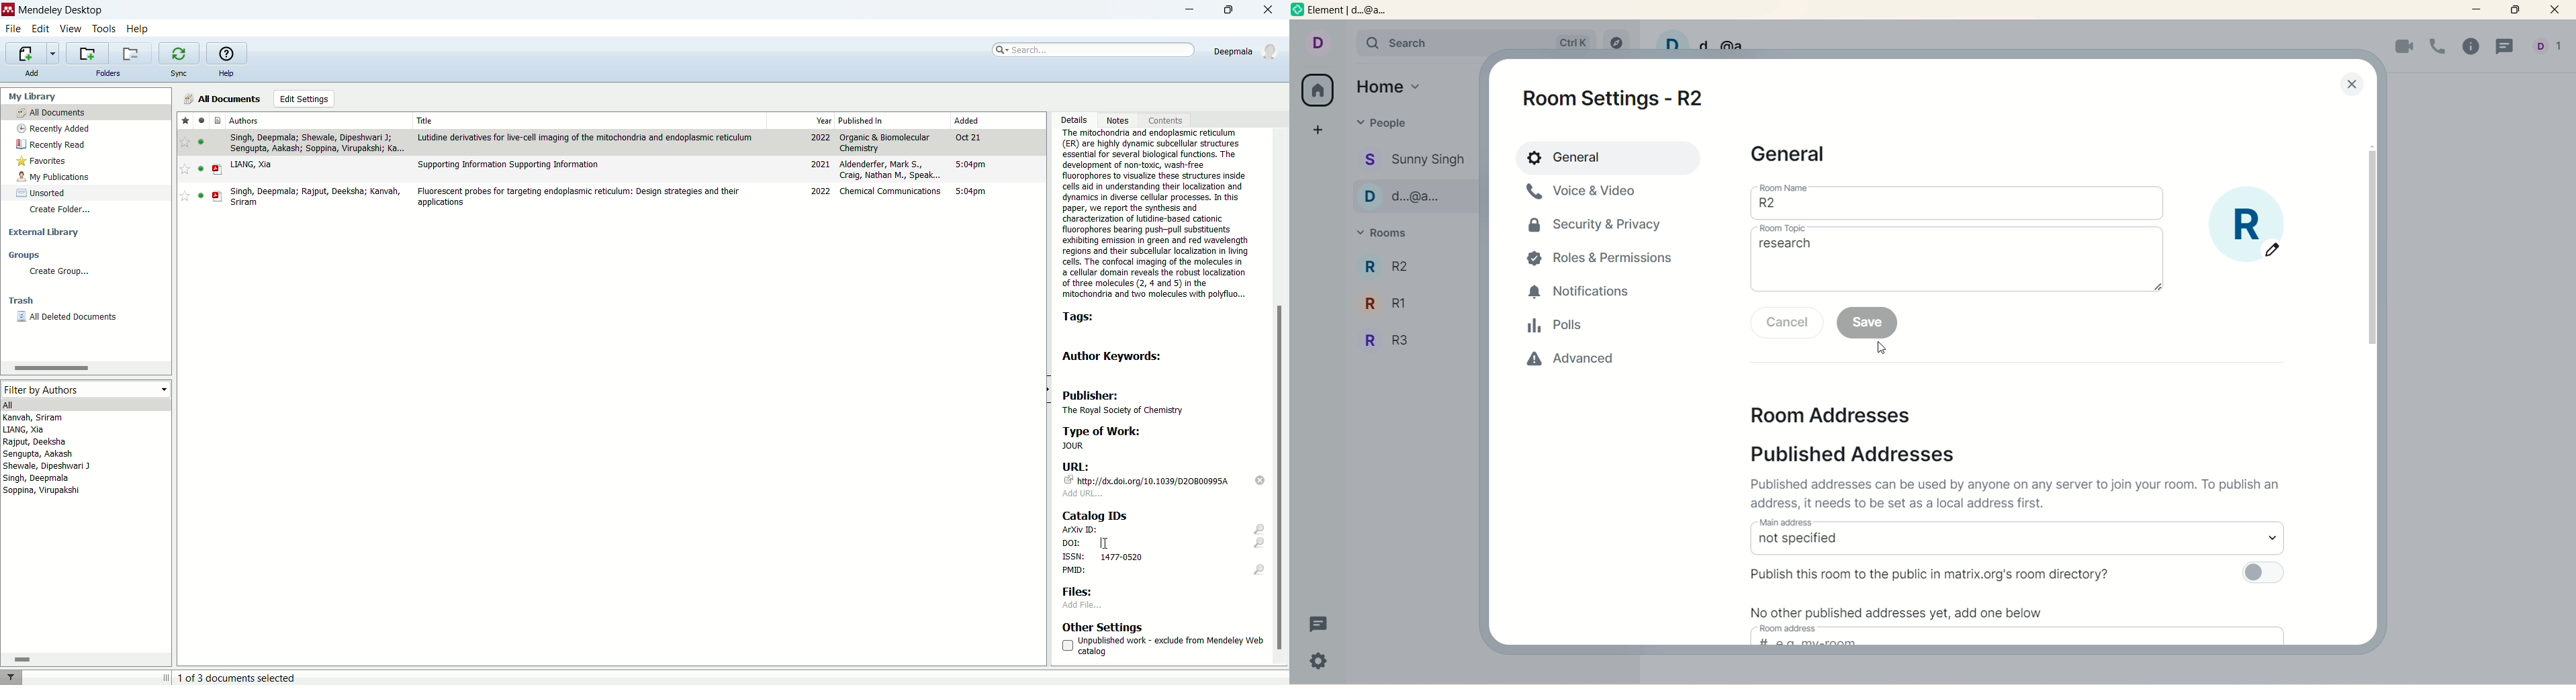 The height and width of the screenshot is (700, 2576). I want to click on search, so click(1091, 50).